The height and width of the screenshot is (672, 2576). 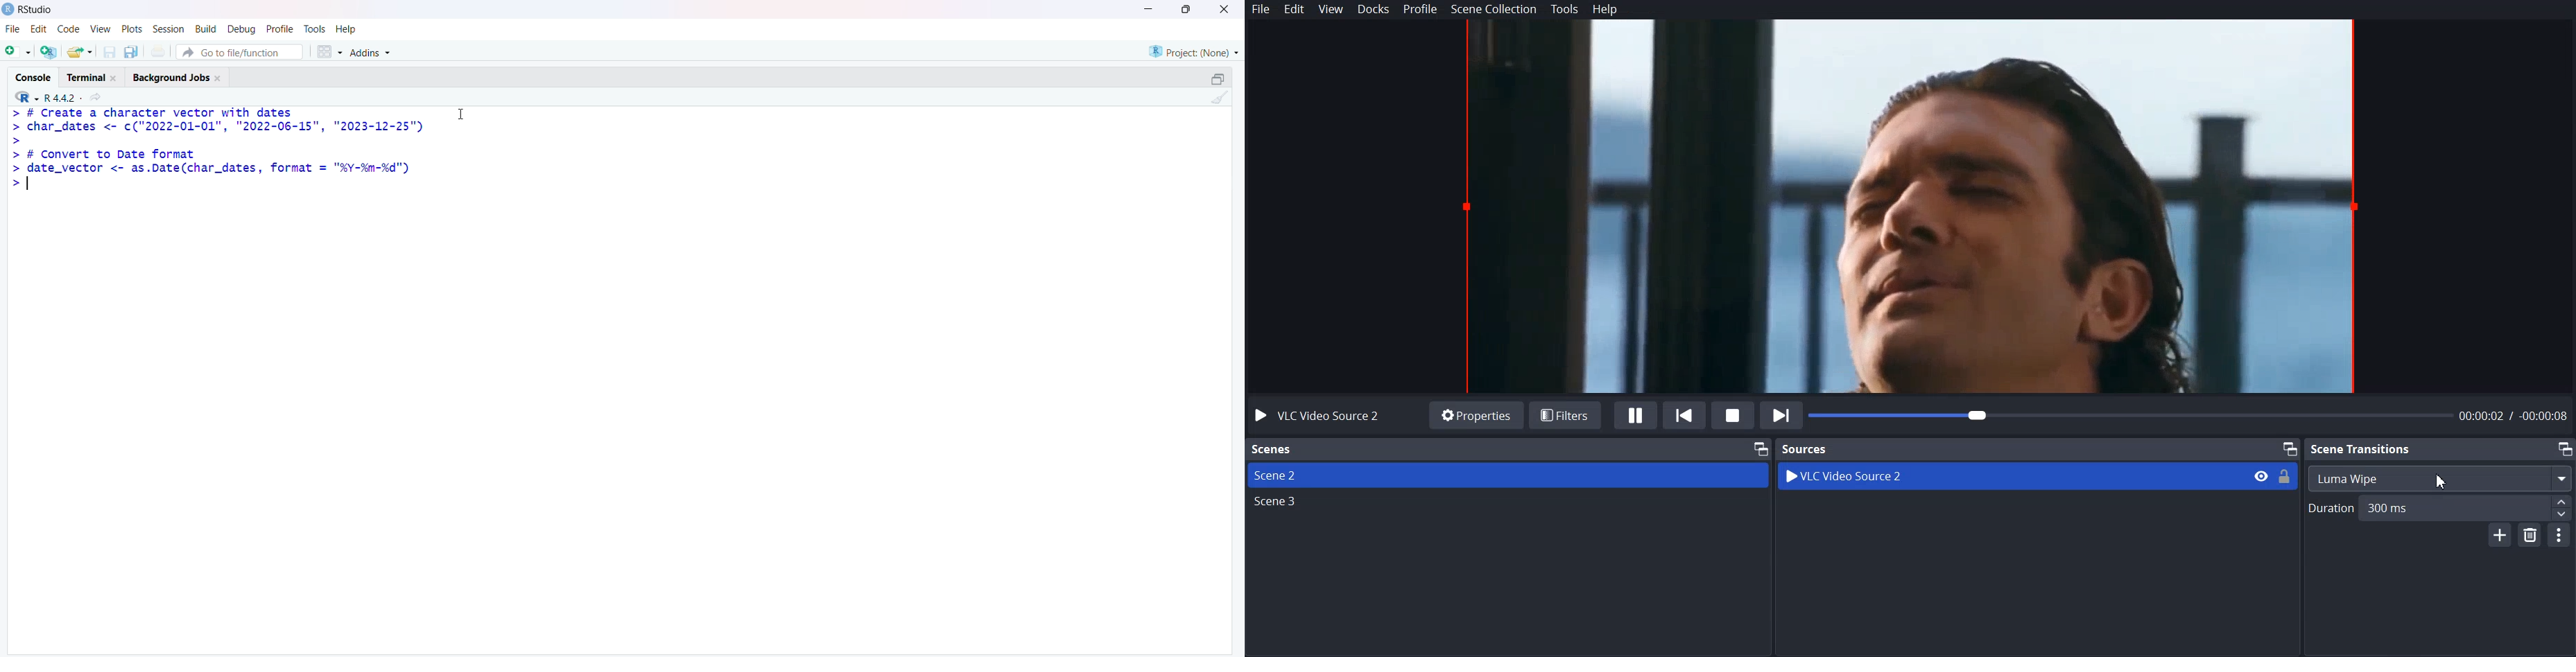 I want to click on 300ms, so click(x=2416, y=507).